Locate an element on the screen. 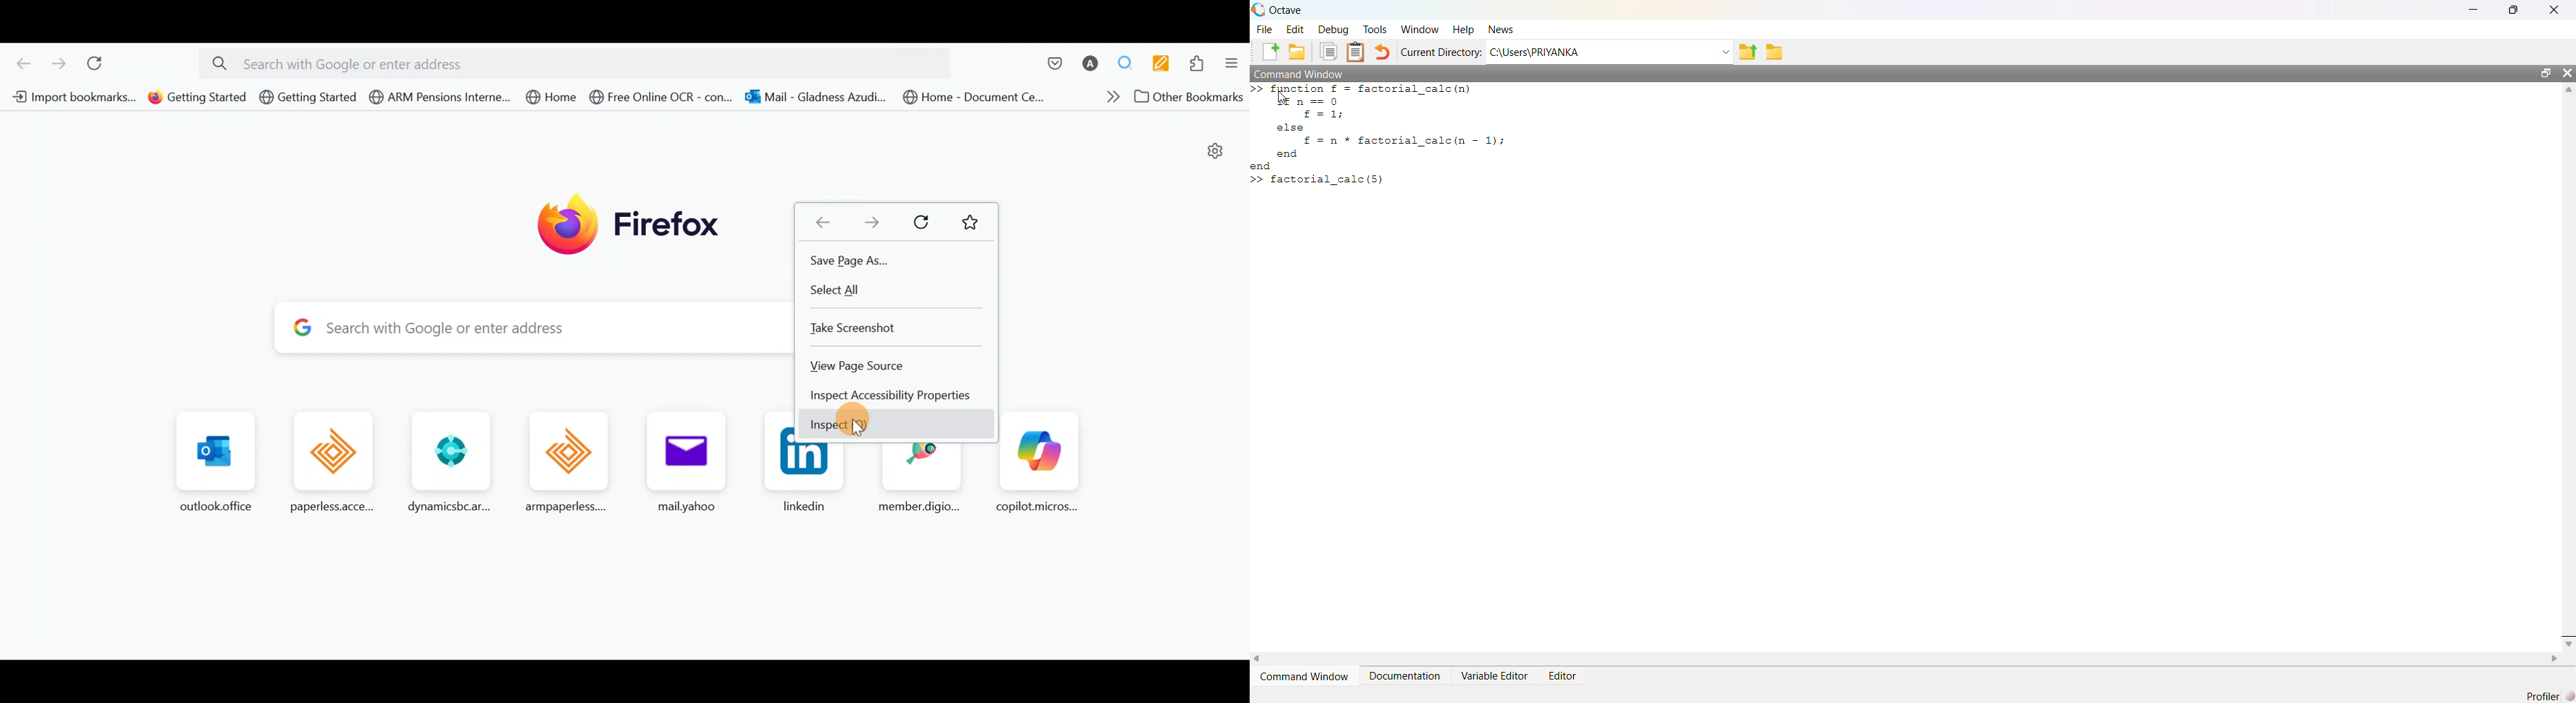  Current Directory: is located at coordinates (1443, 53).